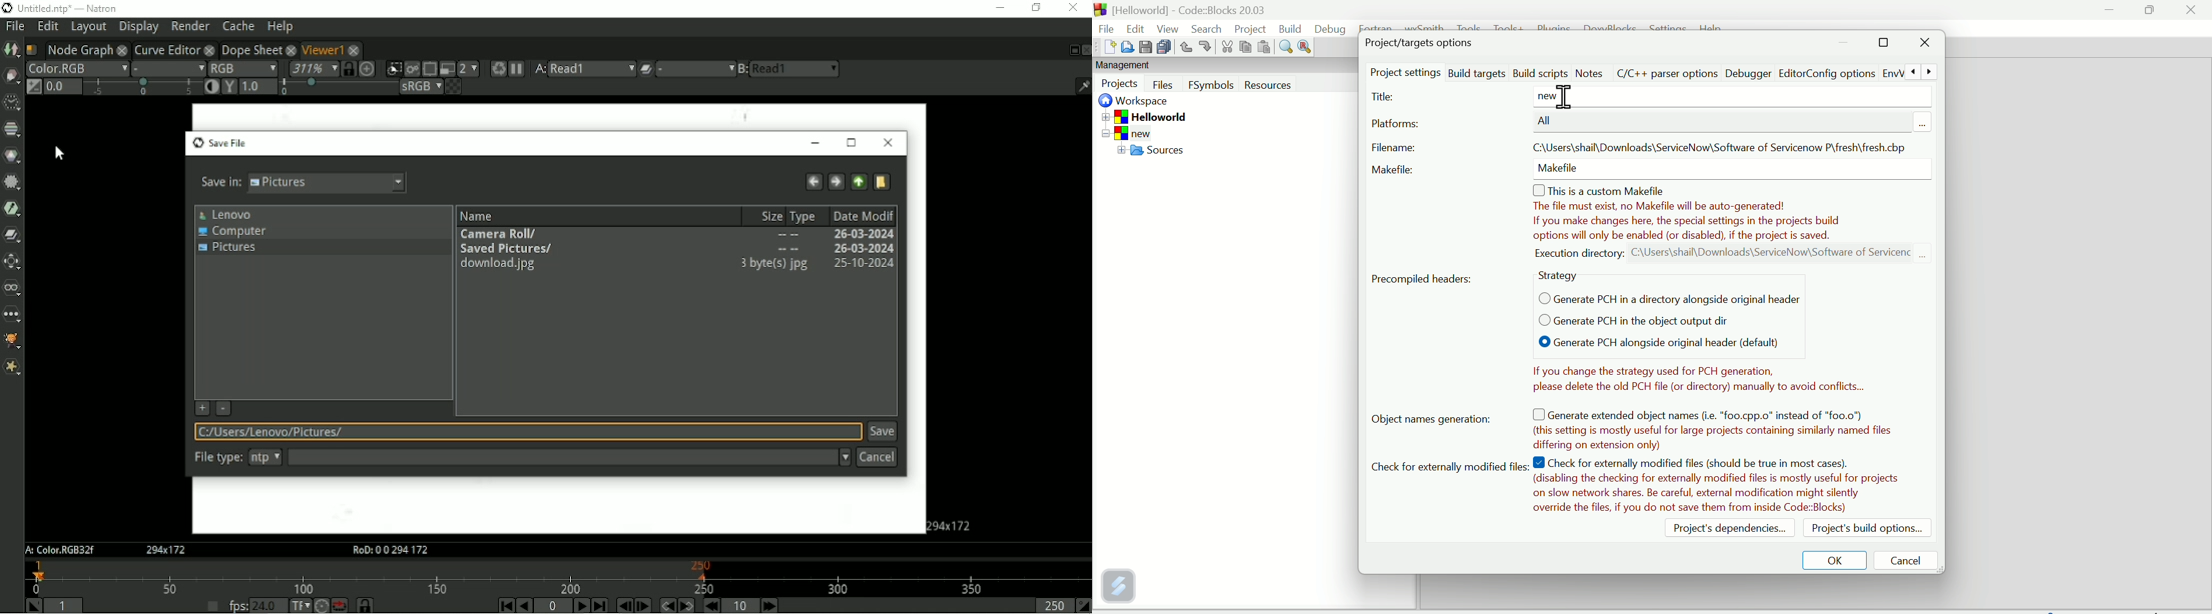  I want to click on make file, so click(1561, 172).